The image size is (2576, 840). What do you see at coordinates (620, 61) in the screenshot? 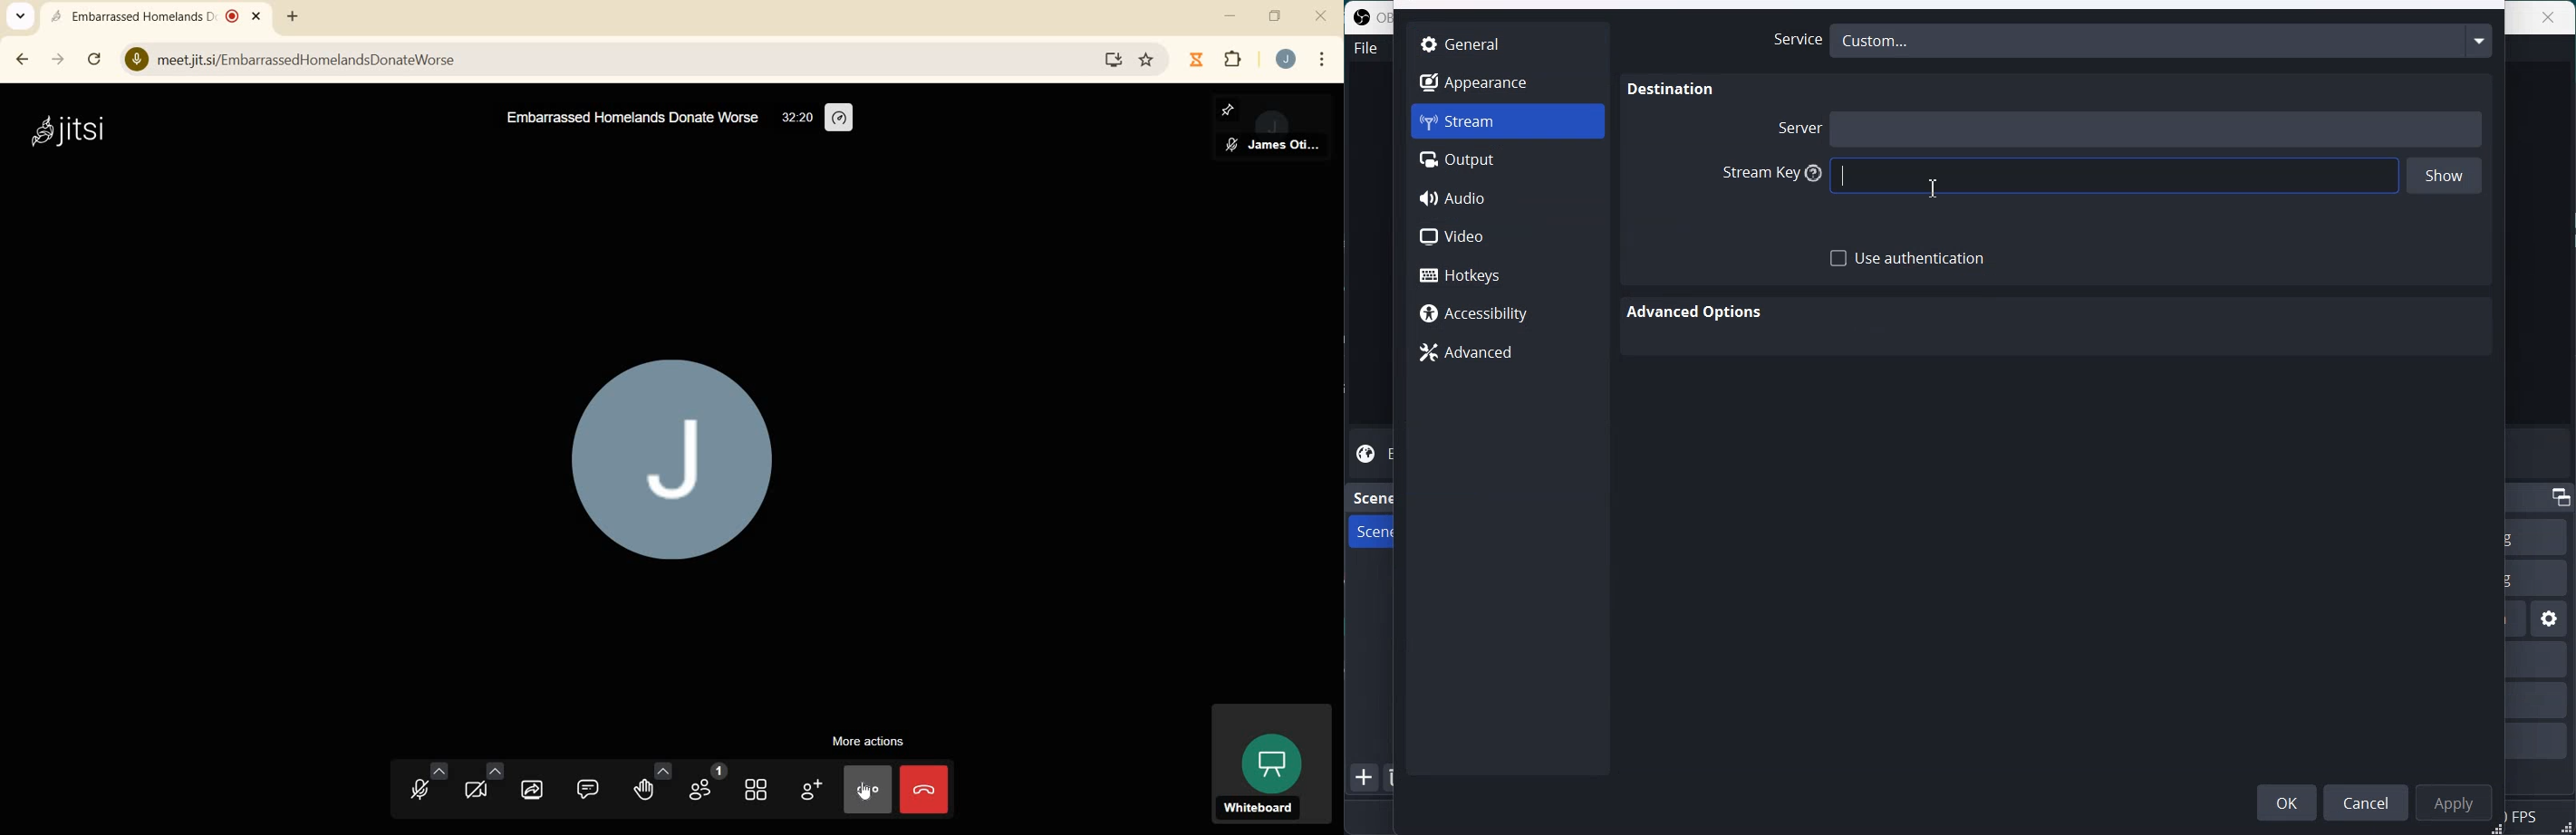
I see `address bar` at bounding box center [620, 61].